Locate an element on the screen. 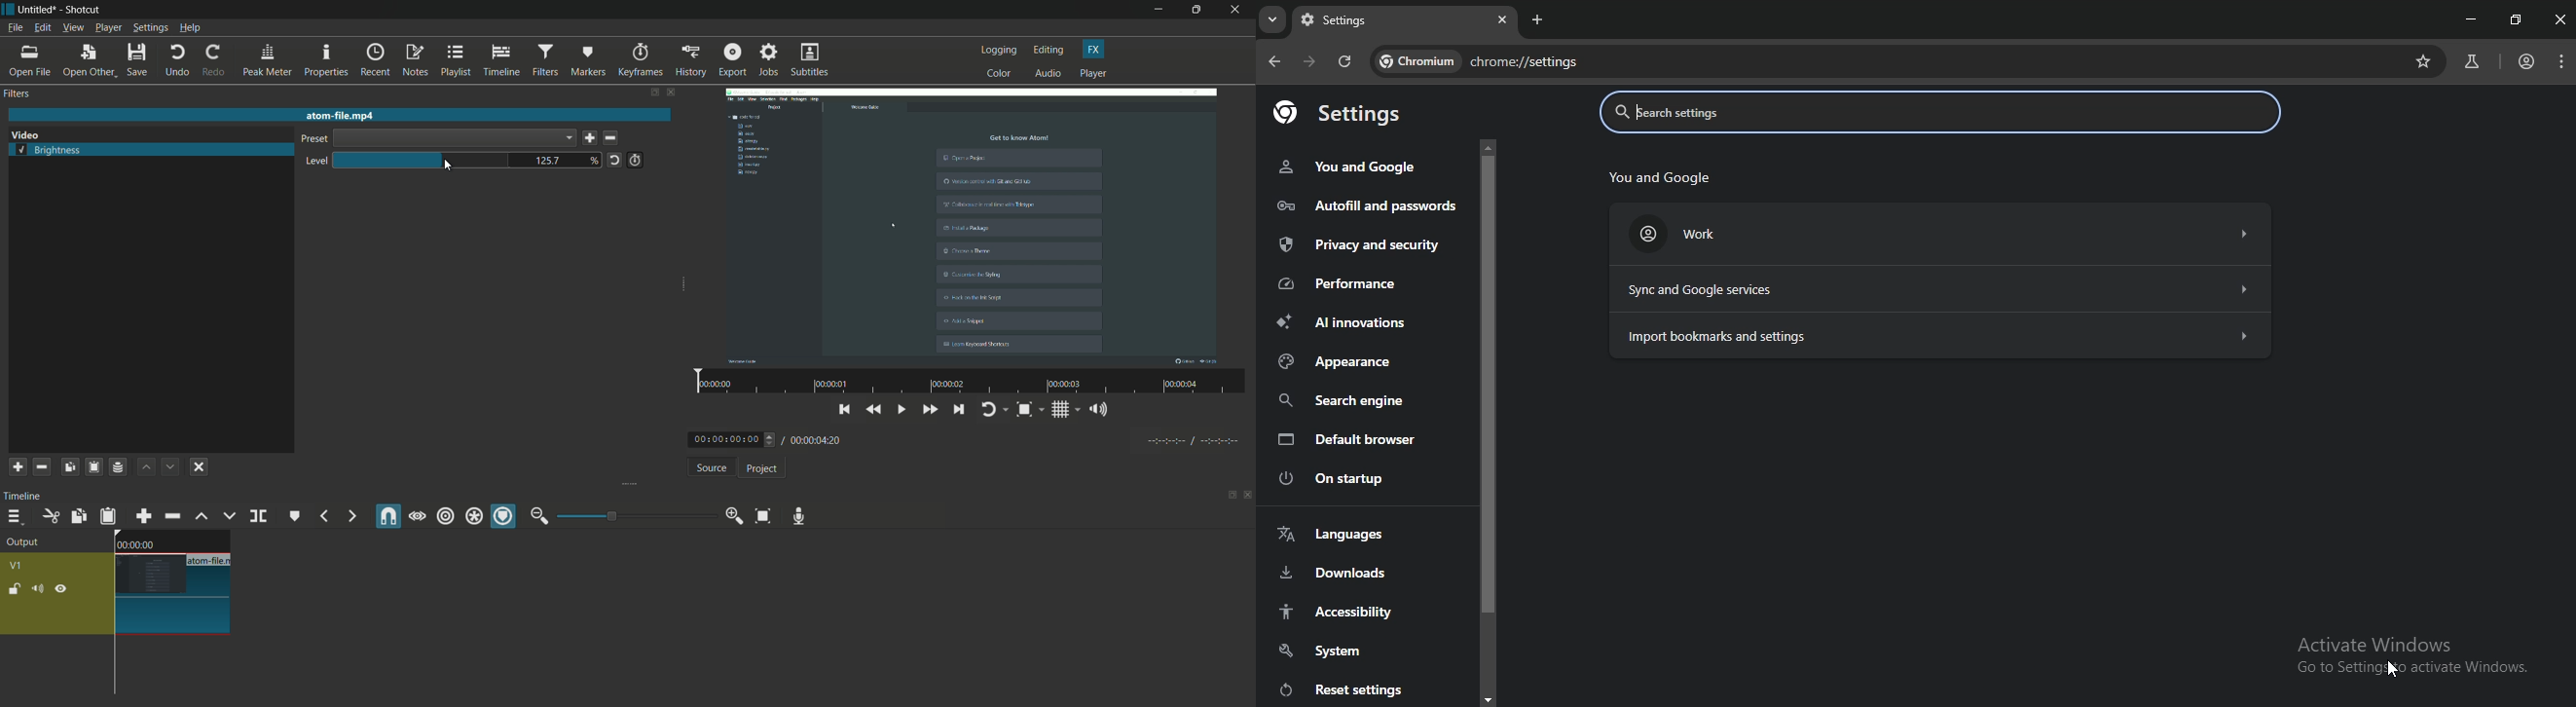  cut is located at coordinates (50, 516).